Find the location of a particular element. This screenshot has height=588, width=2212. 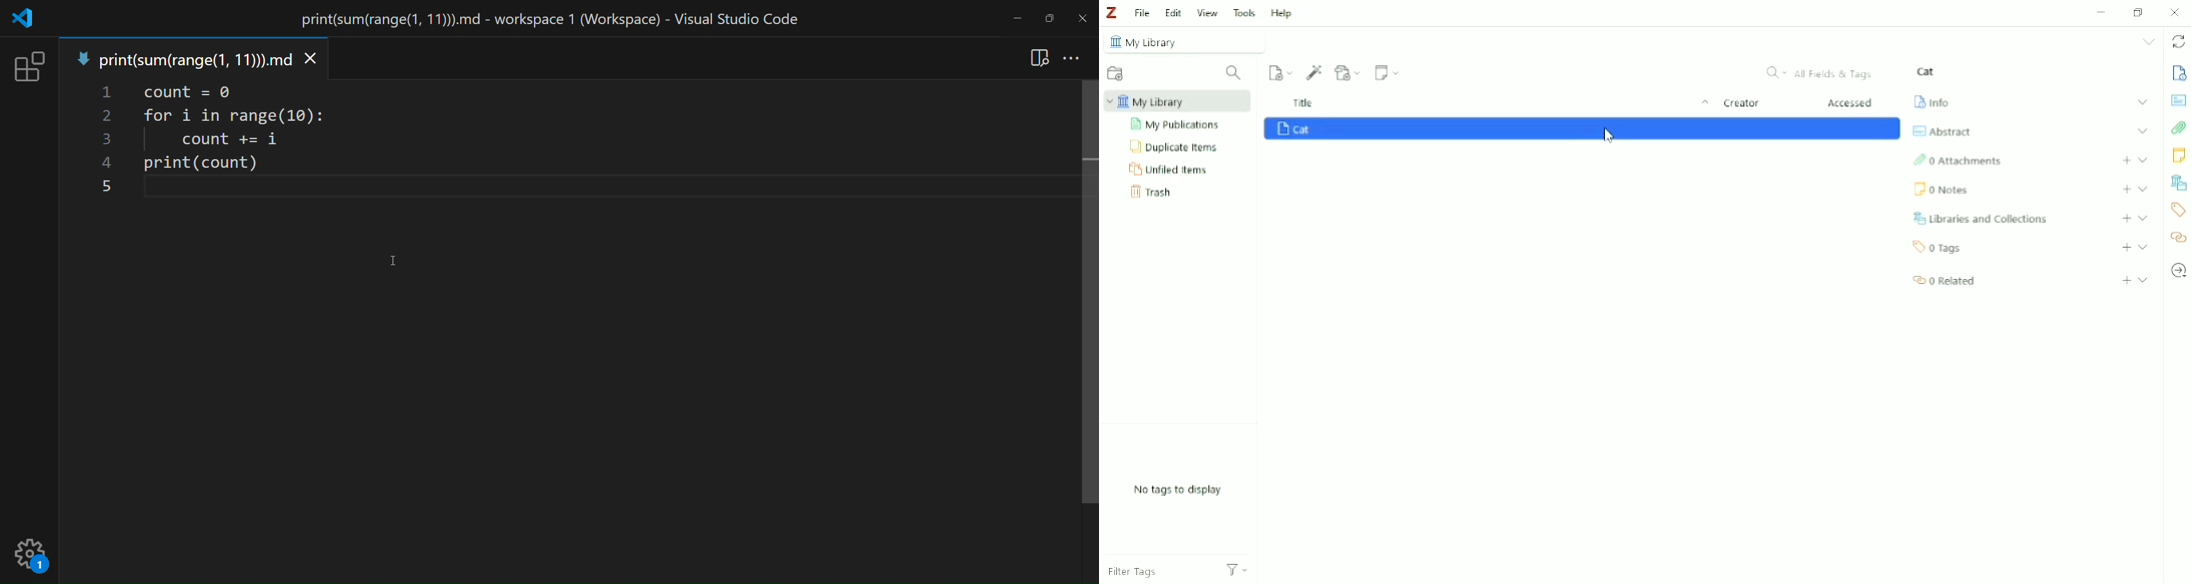

New Collection is located at coordinates (1116, 75).